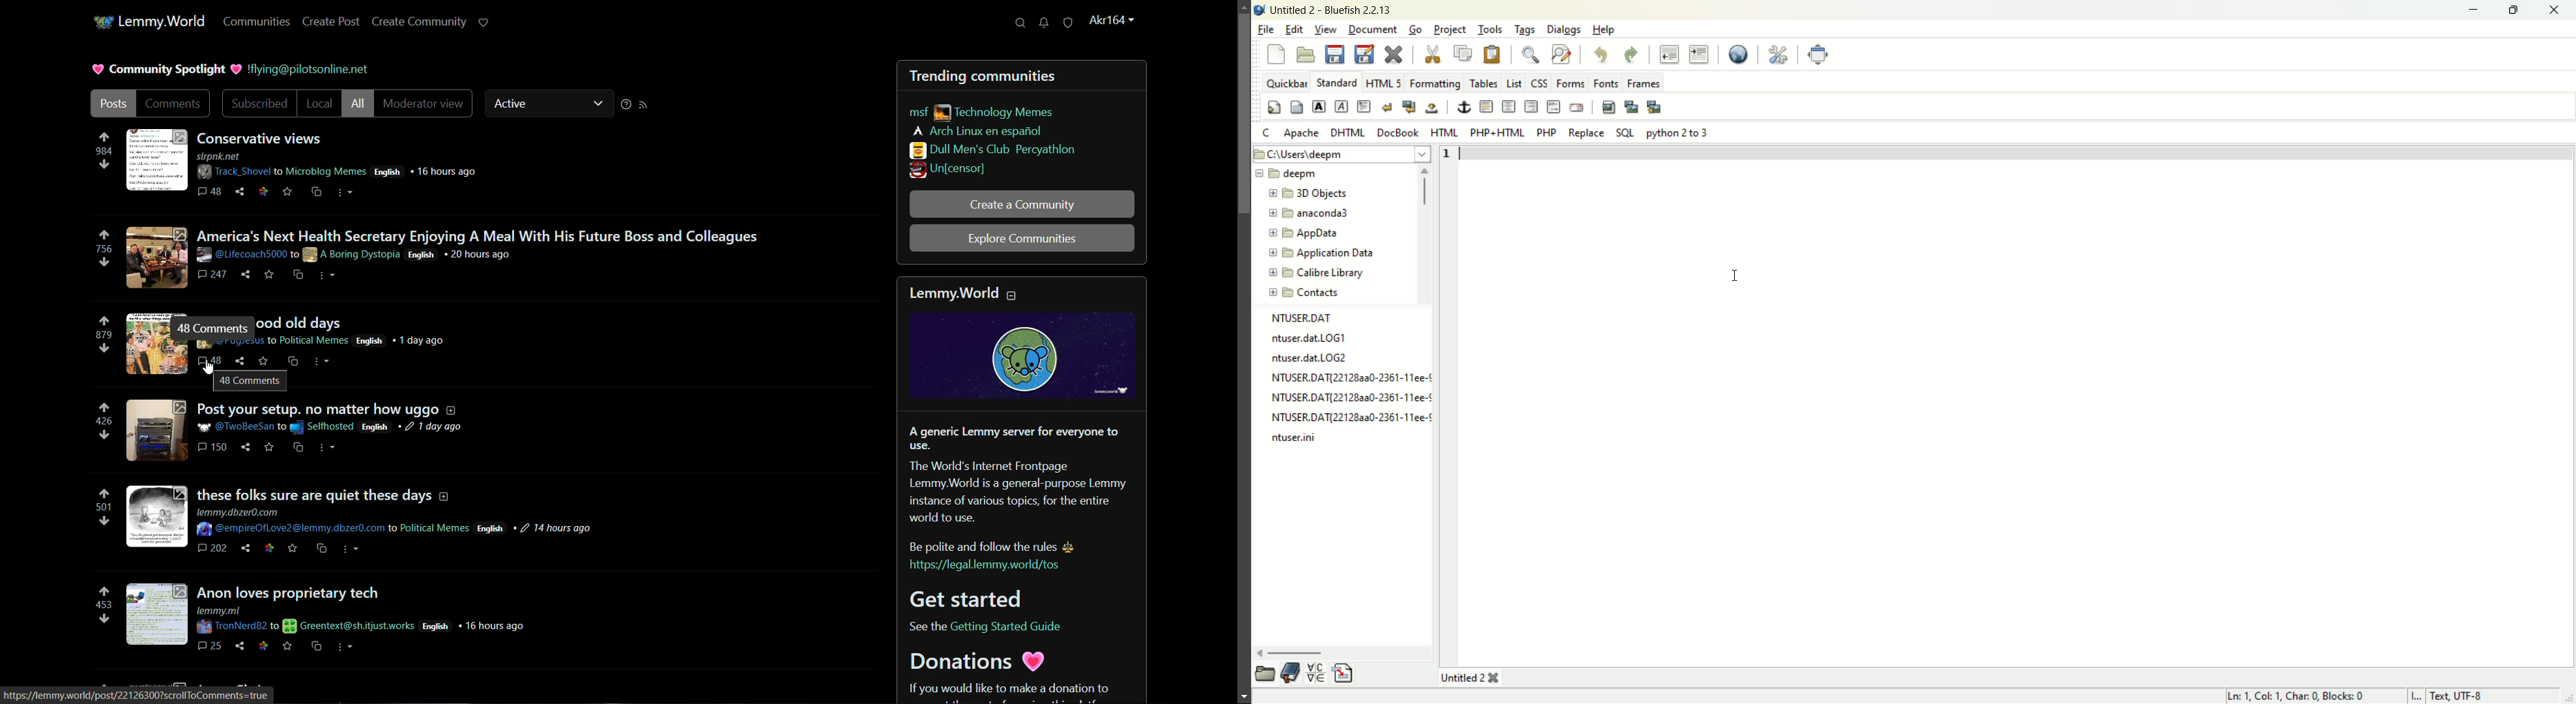 This screenshot has width=2576, height=728. I want to click on view, so click(1327, 30).